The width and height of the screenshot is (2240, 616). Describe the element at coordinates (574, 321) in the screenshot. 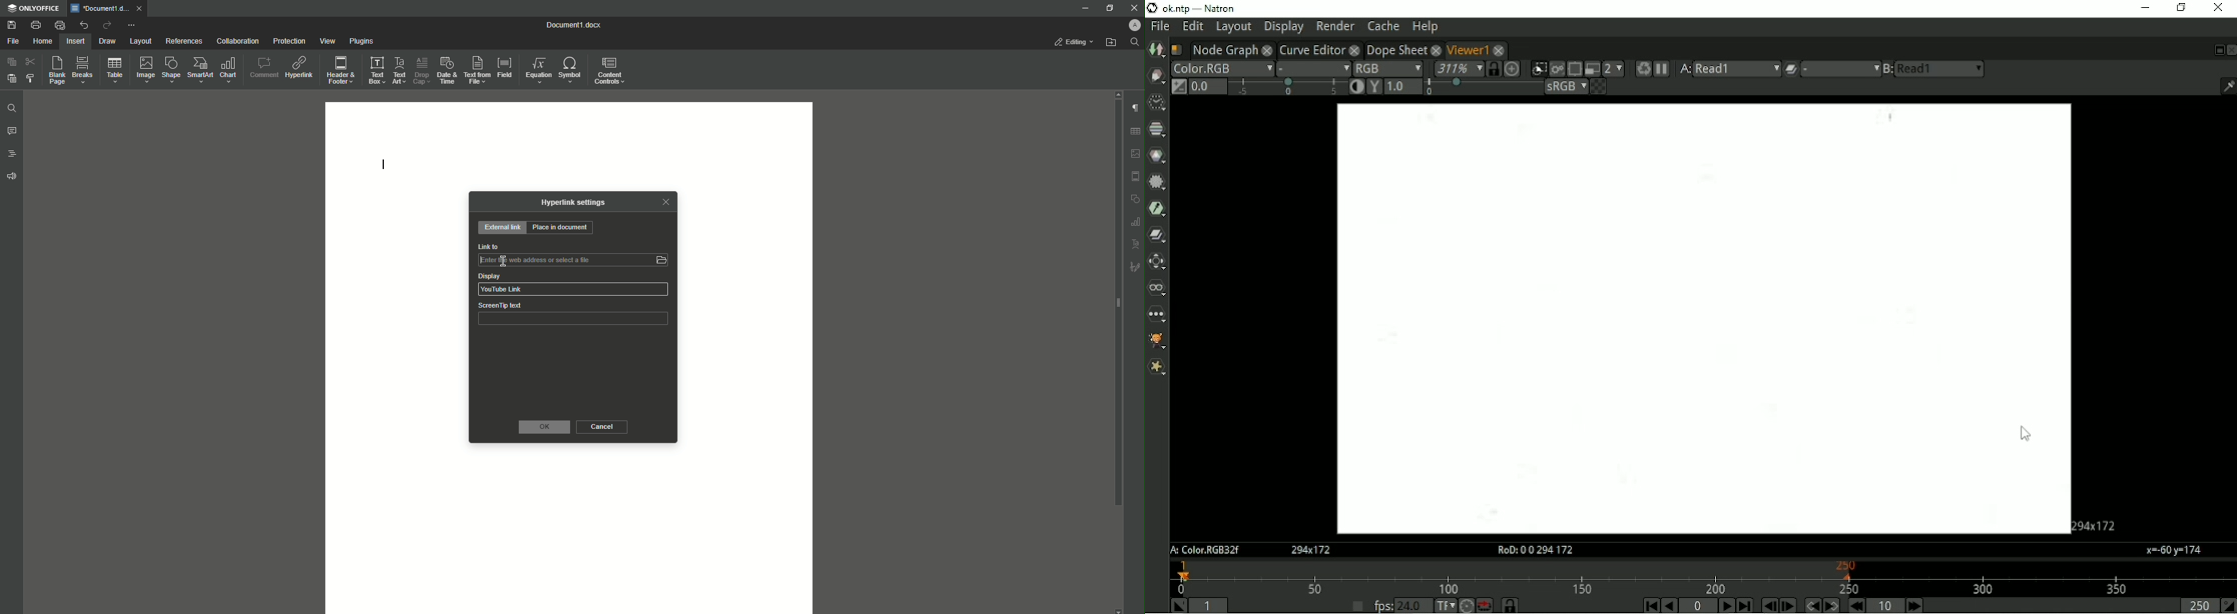

I see `ScreenTip text` at that location.